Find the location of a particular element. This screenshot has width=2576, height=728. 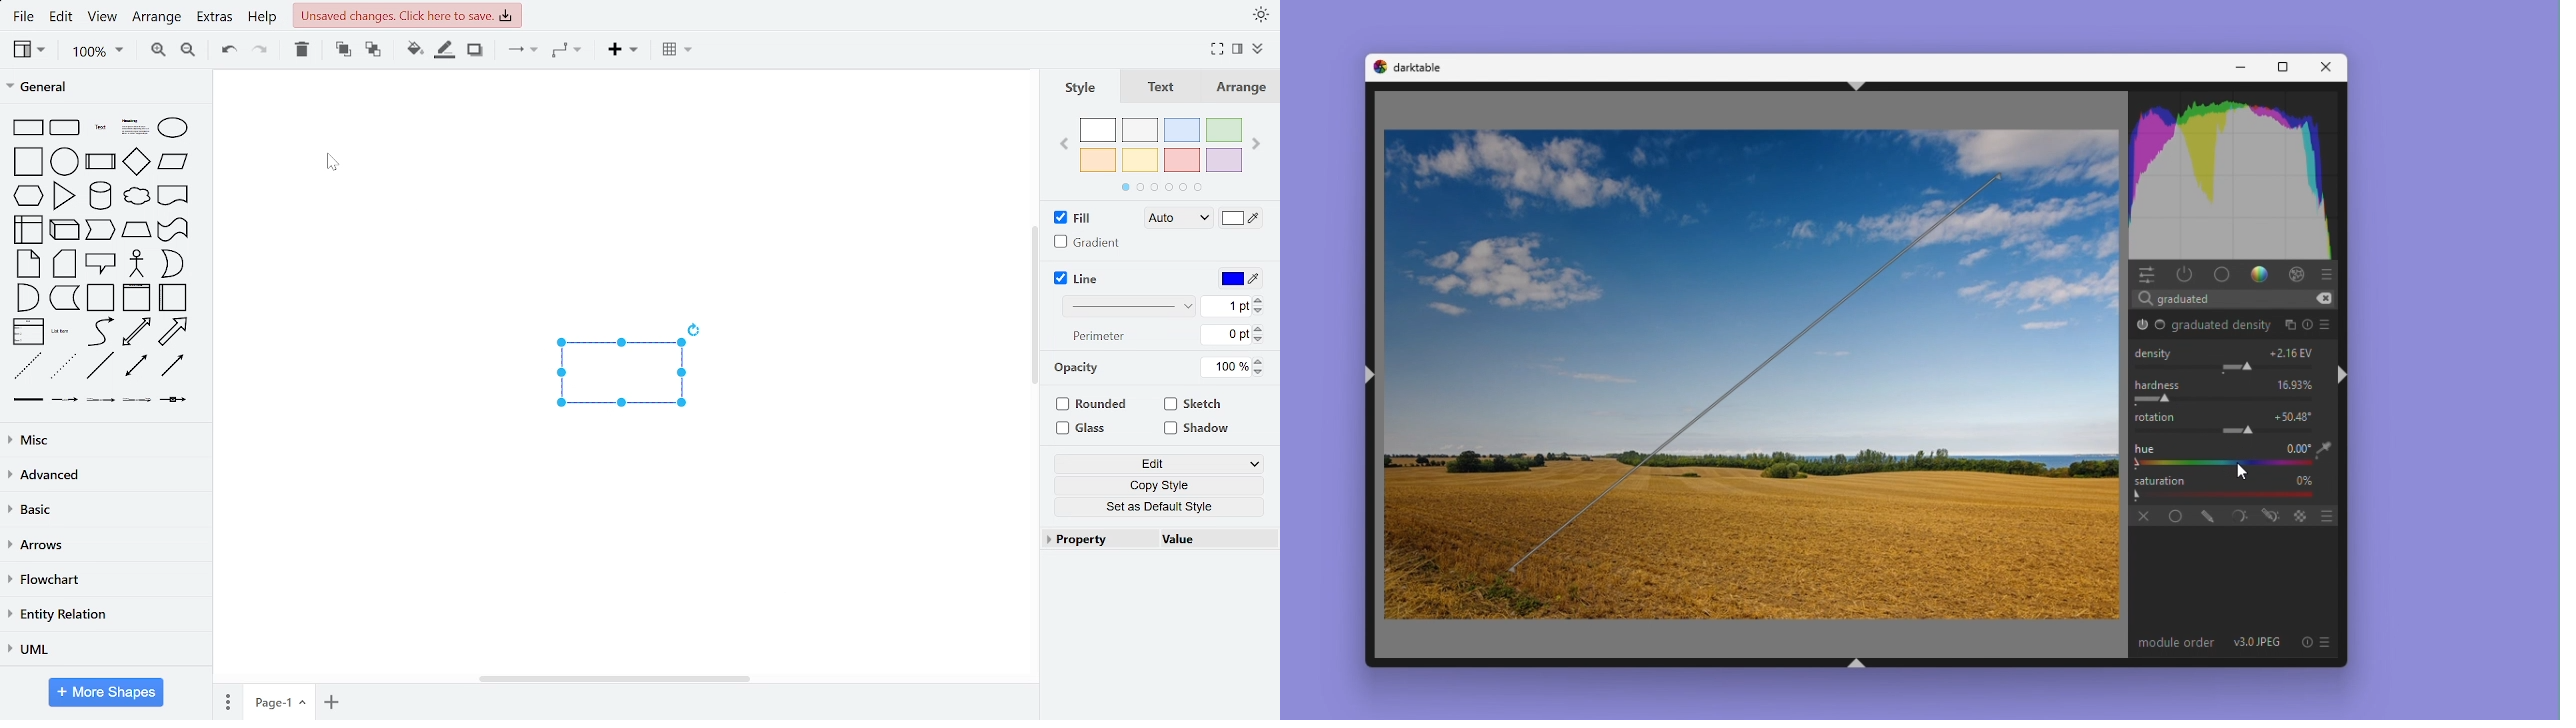

glass is located at coordinates (1083, 428).